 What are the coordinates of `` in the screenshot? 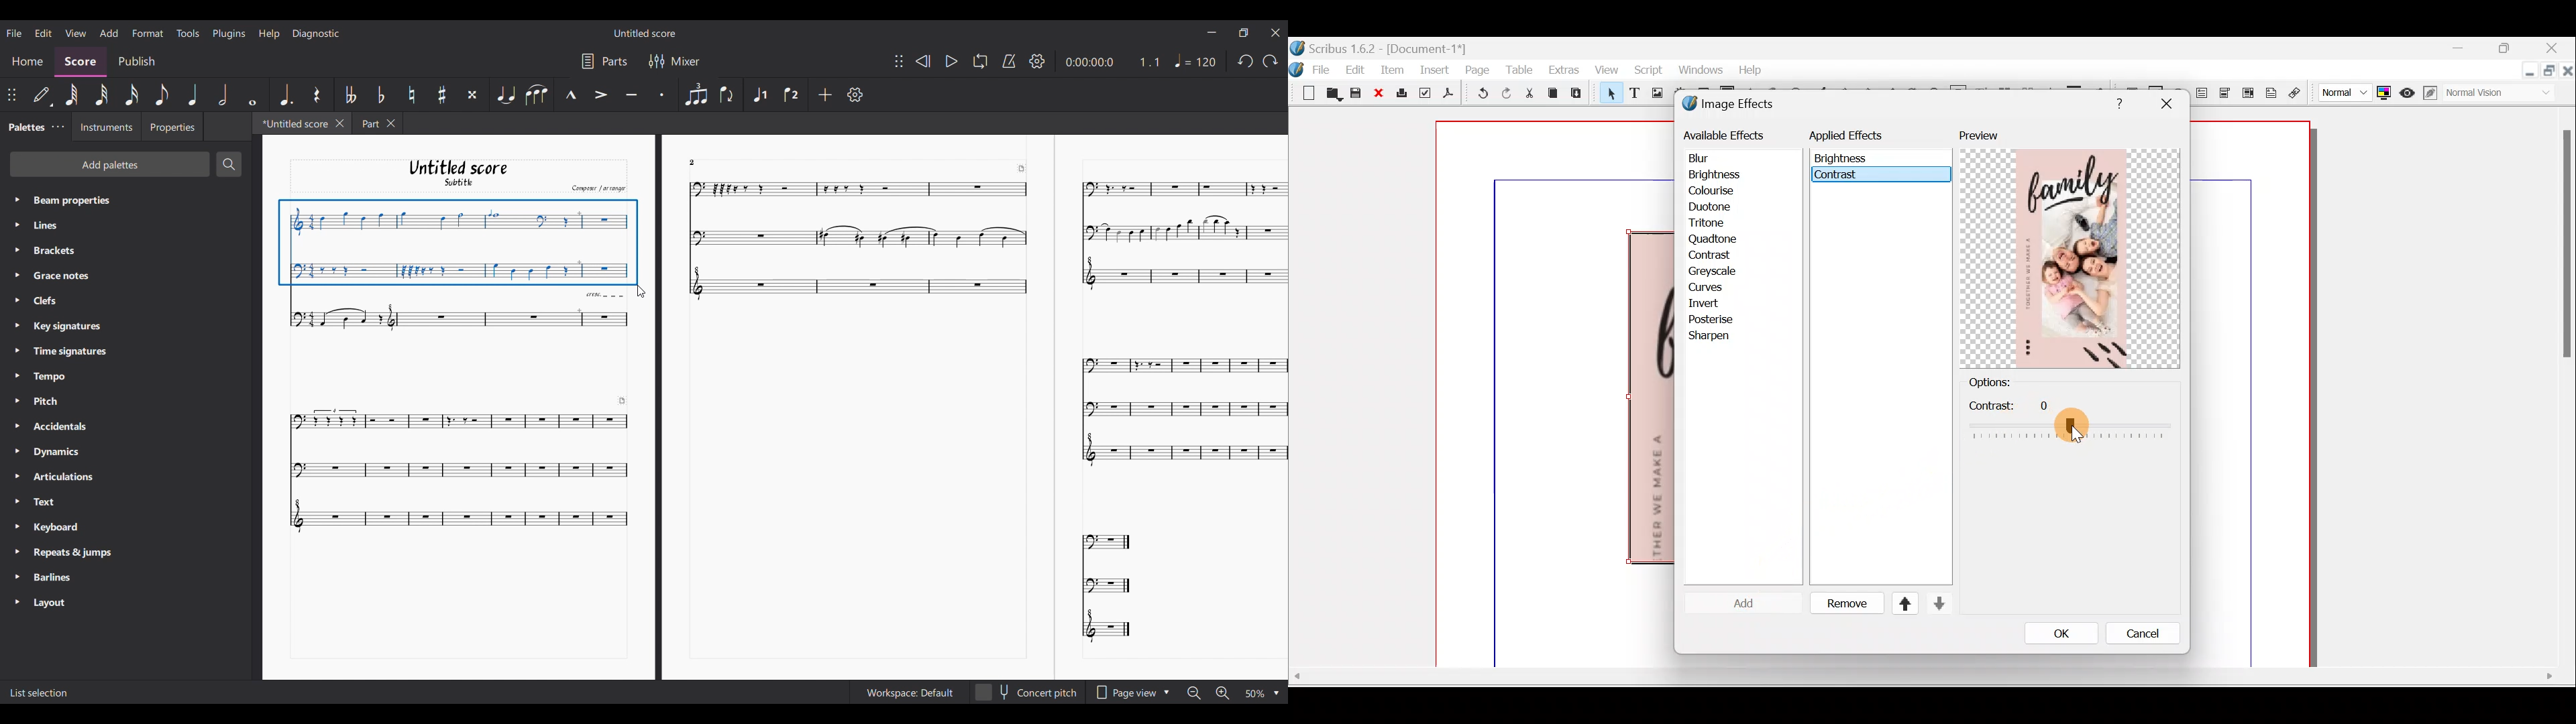 It's located at (13, 603).